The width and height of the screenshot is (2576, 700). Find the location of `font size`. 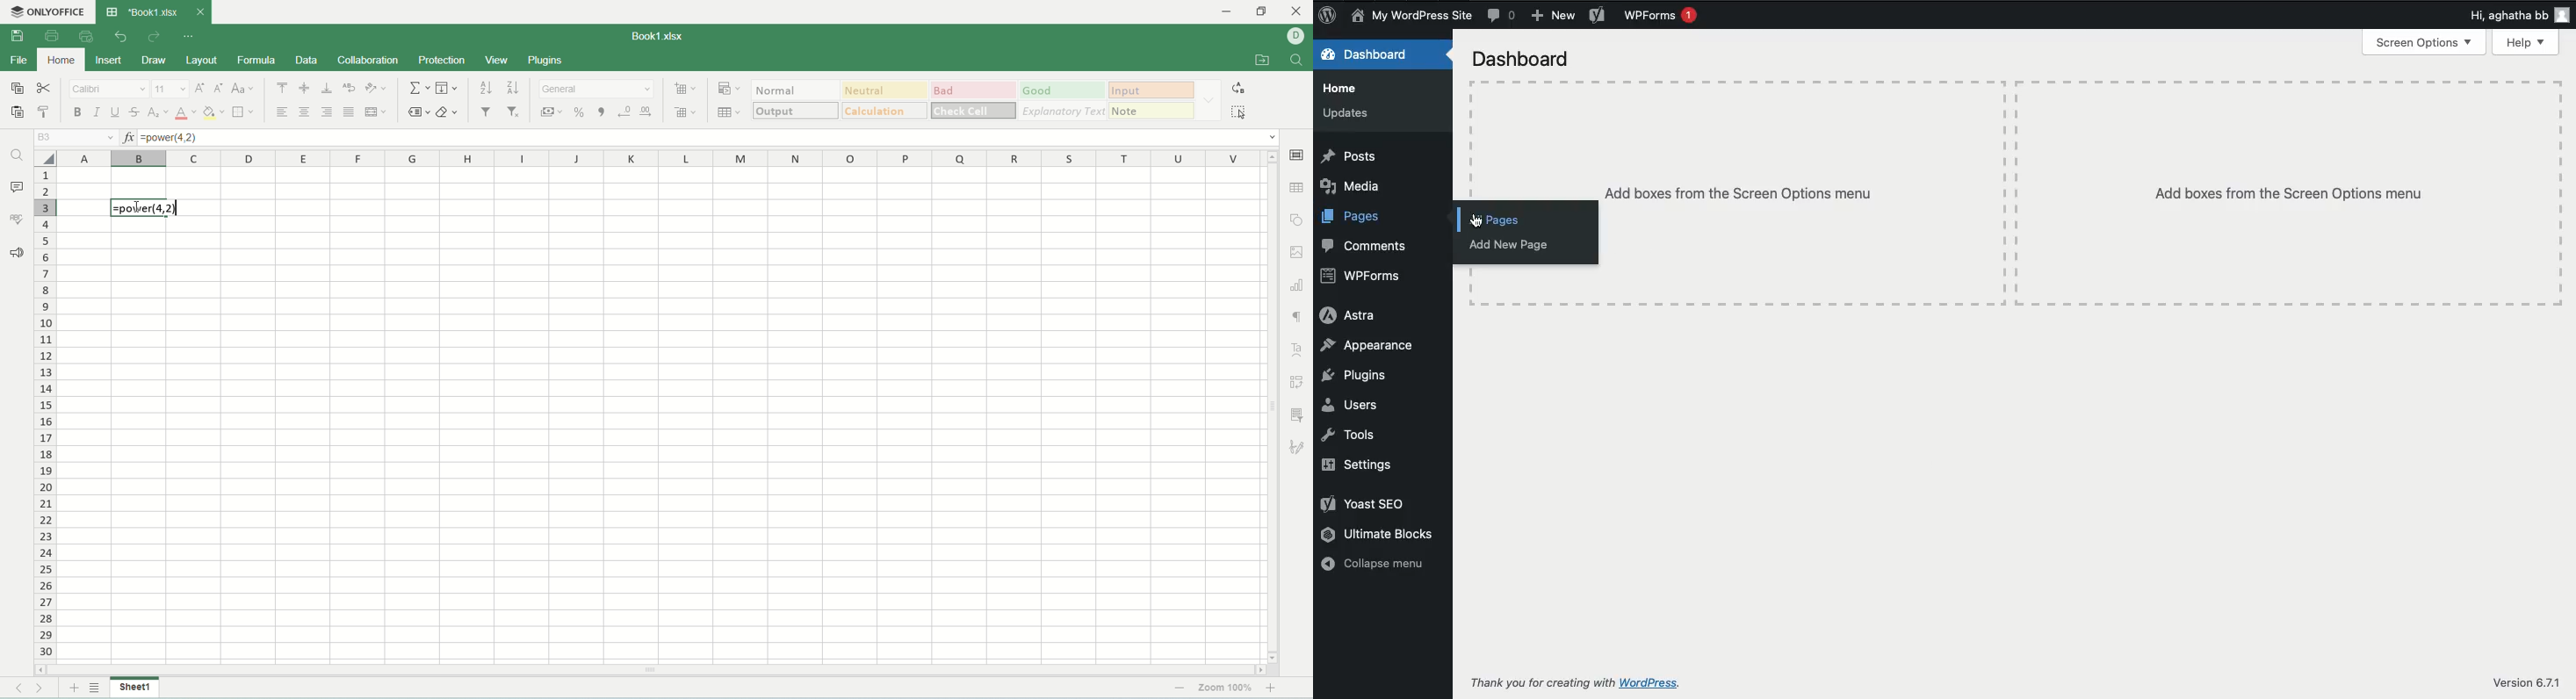

font size is located at coordinates (171, 89).